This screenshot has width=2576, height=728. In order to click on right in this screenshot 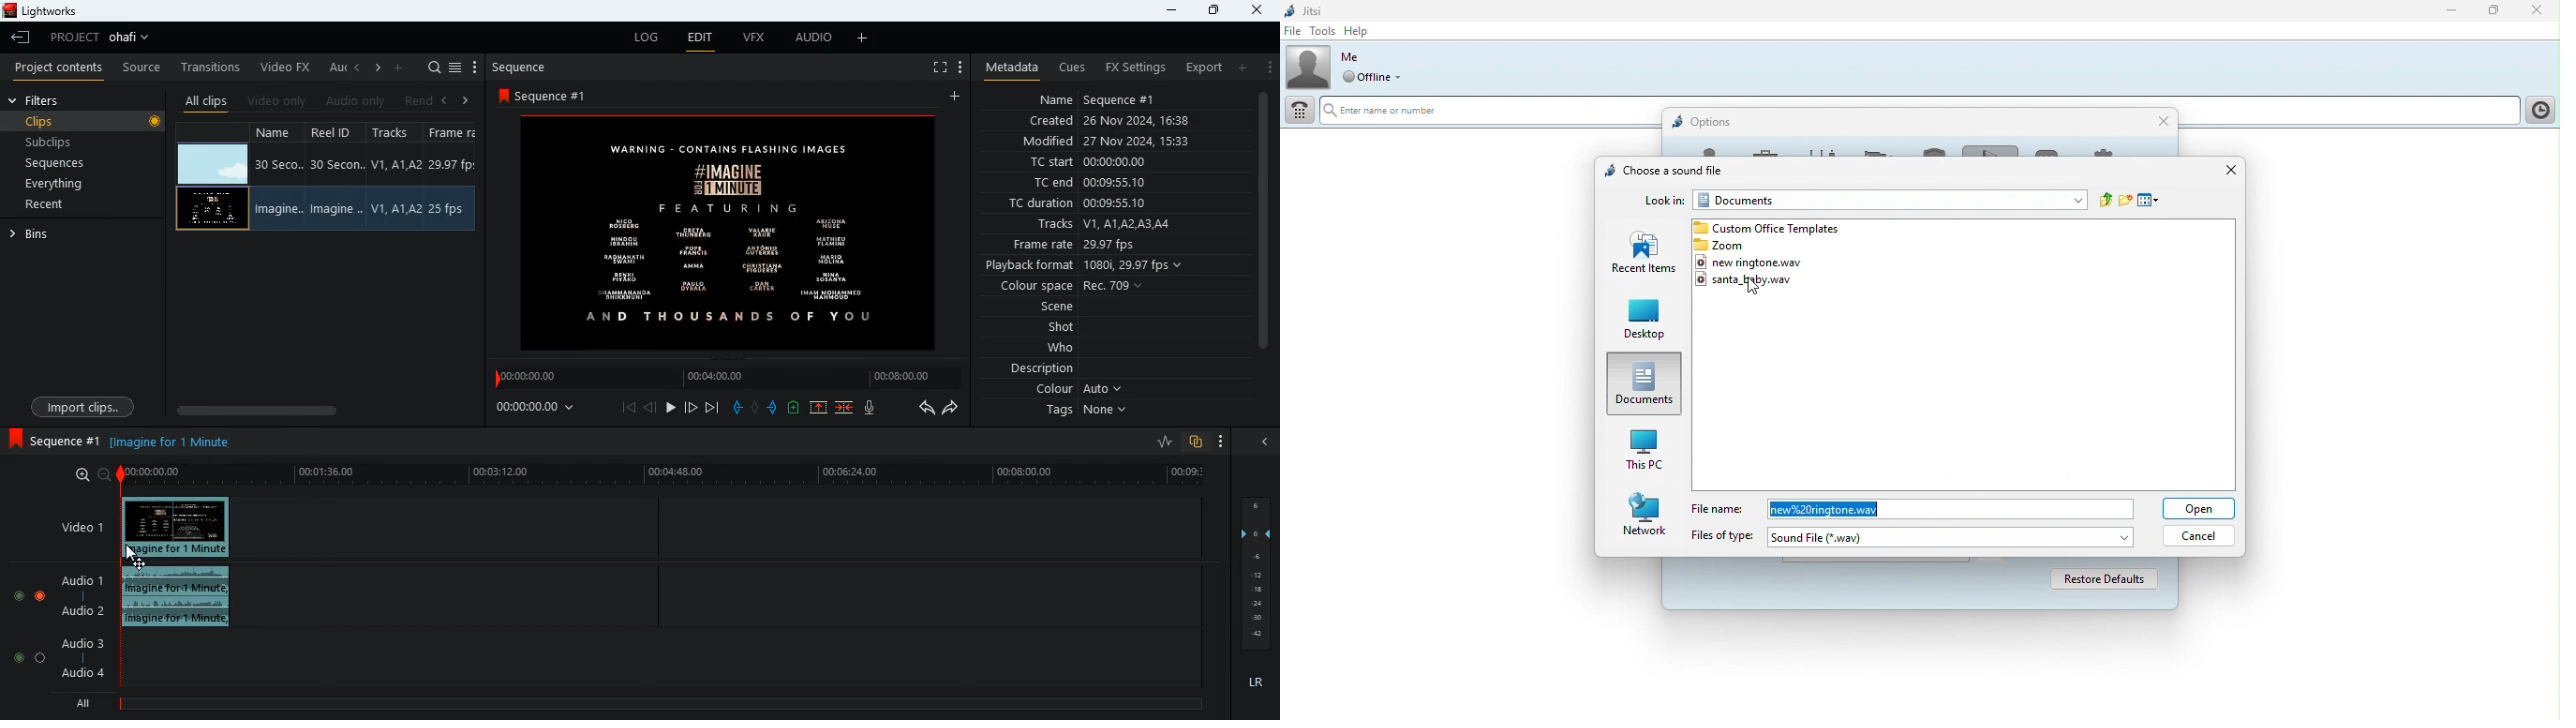, I will do `click(379, 69)`.